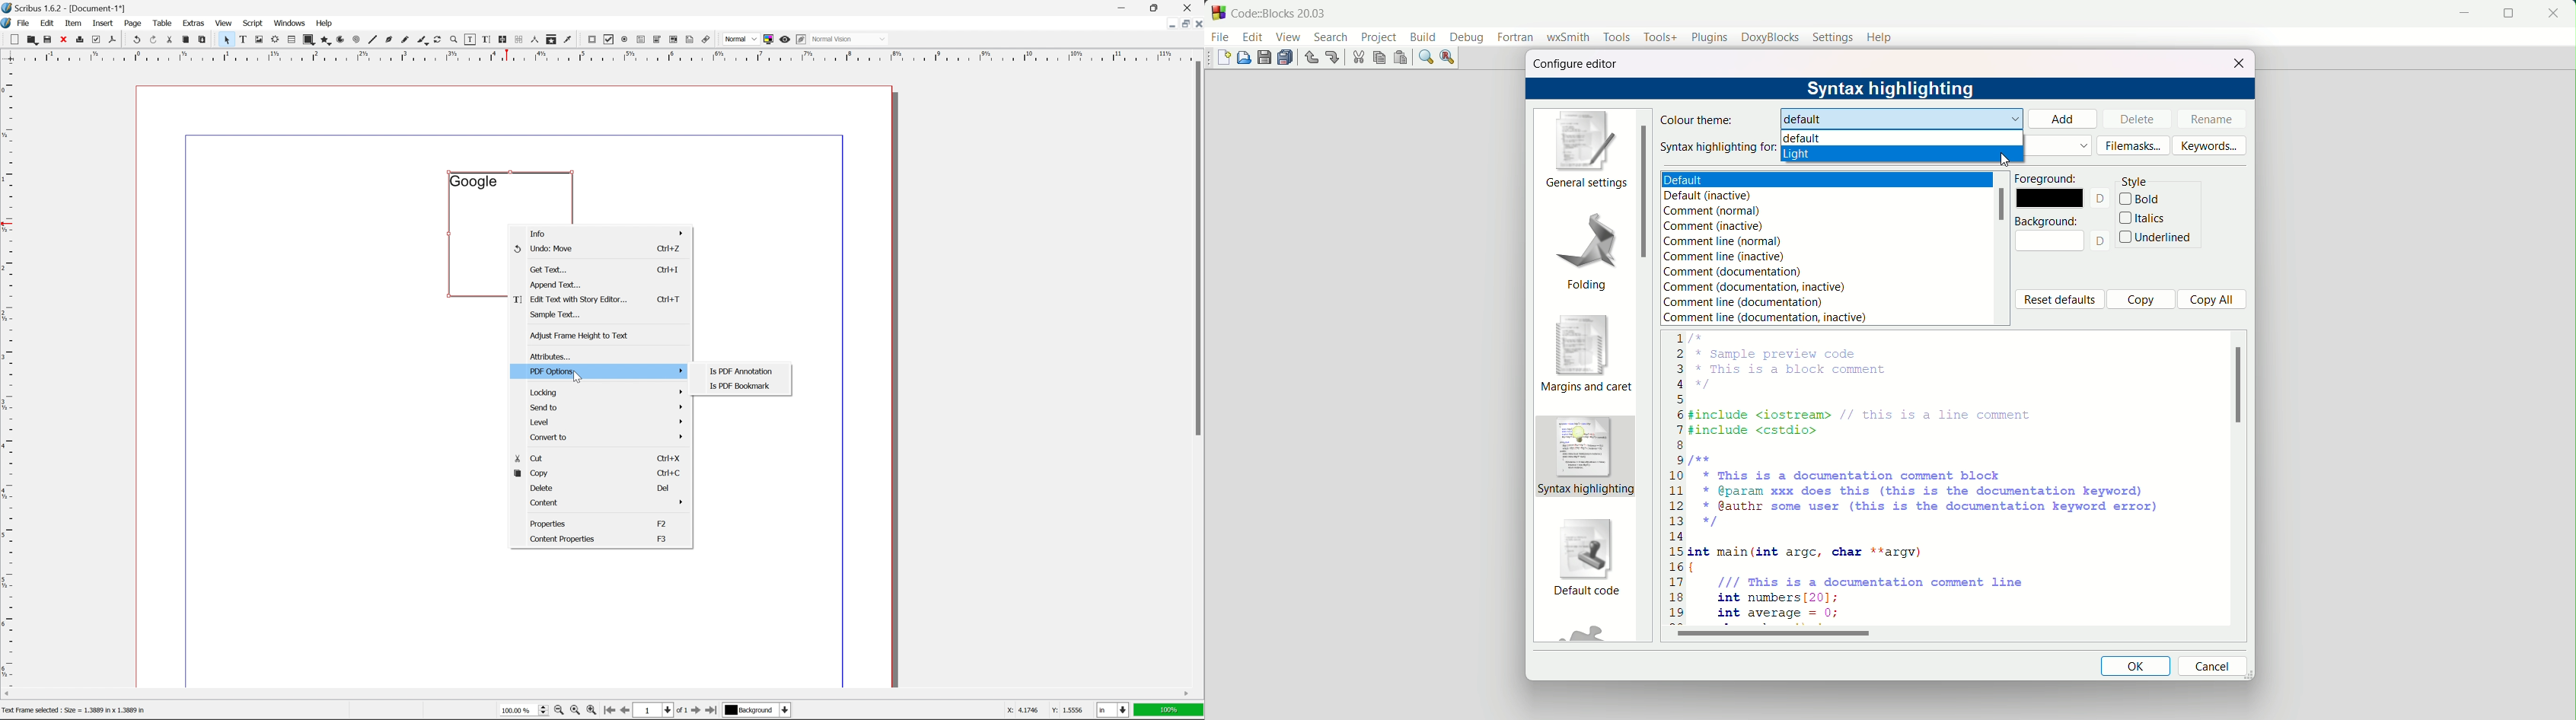  Describe the element at coordinates (1468, 39) in the screenshot. I see `debug` at that location.